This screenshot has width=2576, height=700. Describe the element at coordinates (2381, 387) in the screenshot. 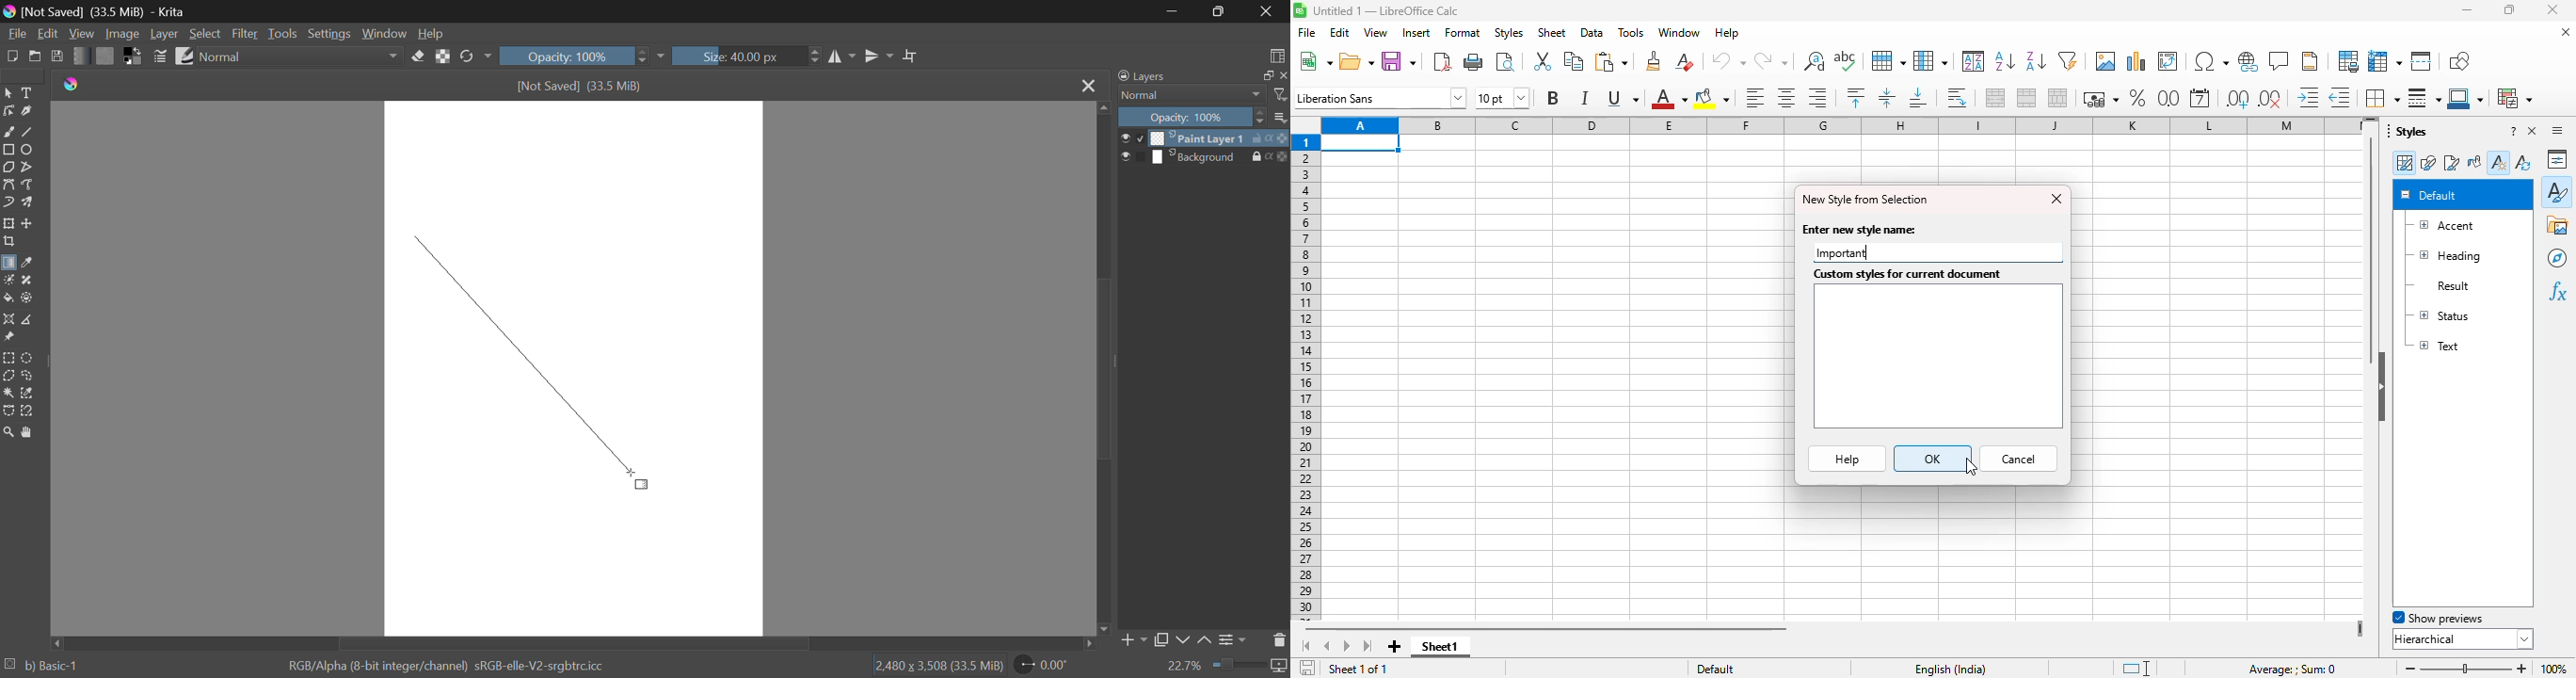

I see `hide` at that location.